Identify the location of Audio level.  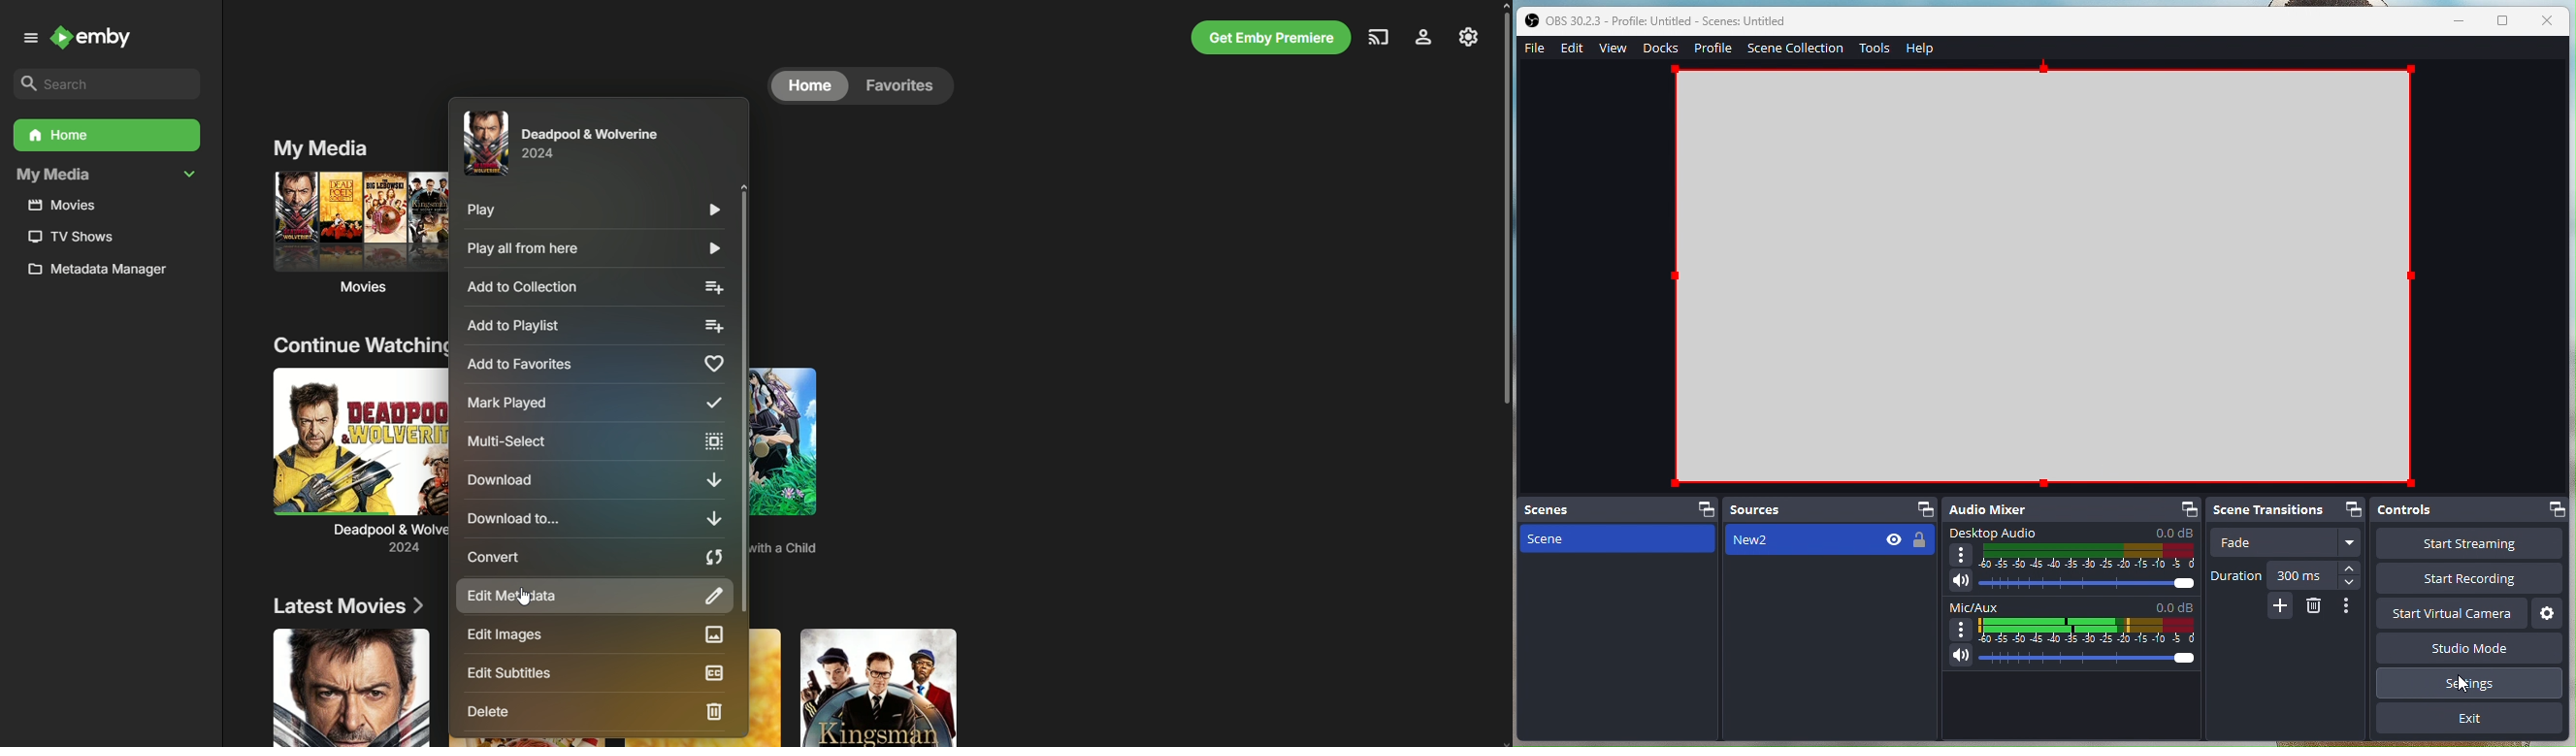
(2088, 556).